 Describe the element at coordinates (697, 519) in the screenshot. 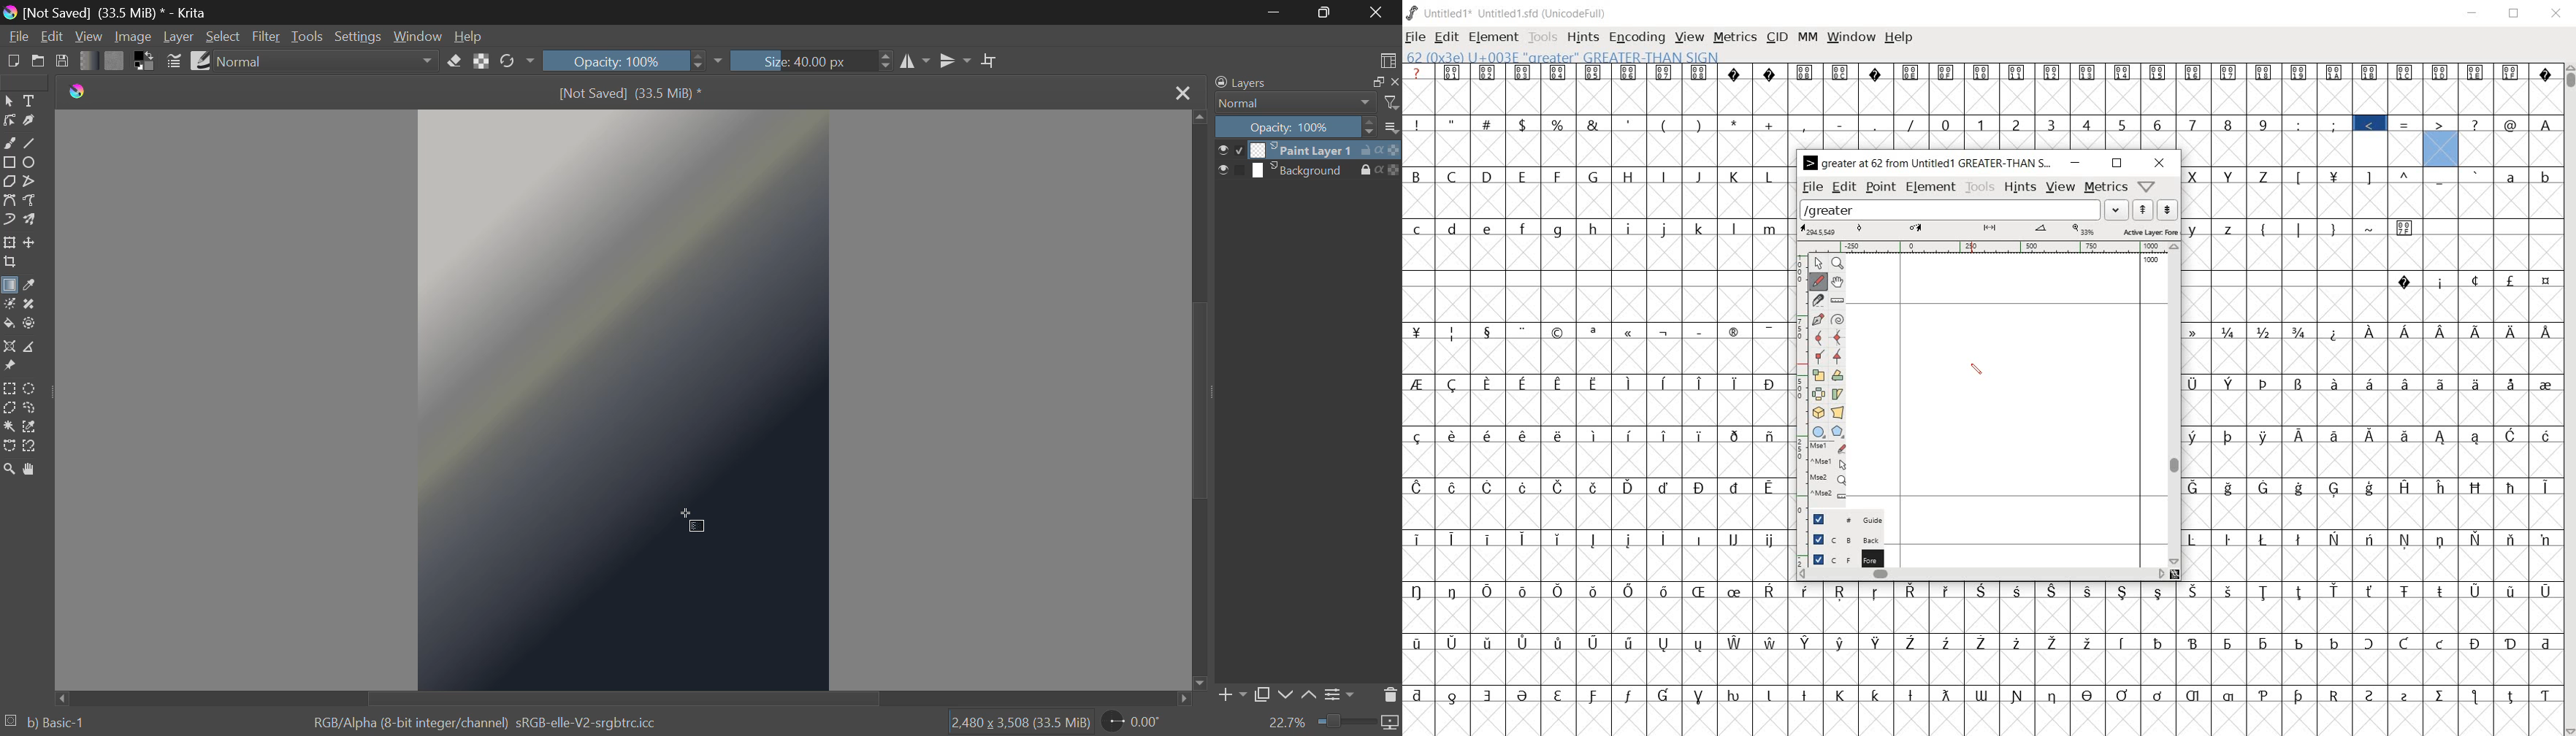

I see `Cursor Position AFTER_LAST_ACTION` at that location.